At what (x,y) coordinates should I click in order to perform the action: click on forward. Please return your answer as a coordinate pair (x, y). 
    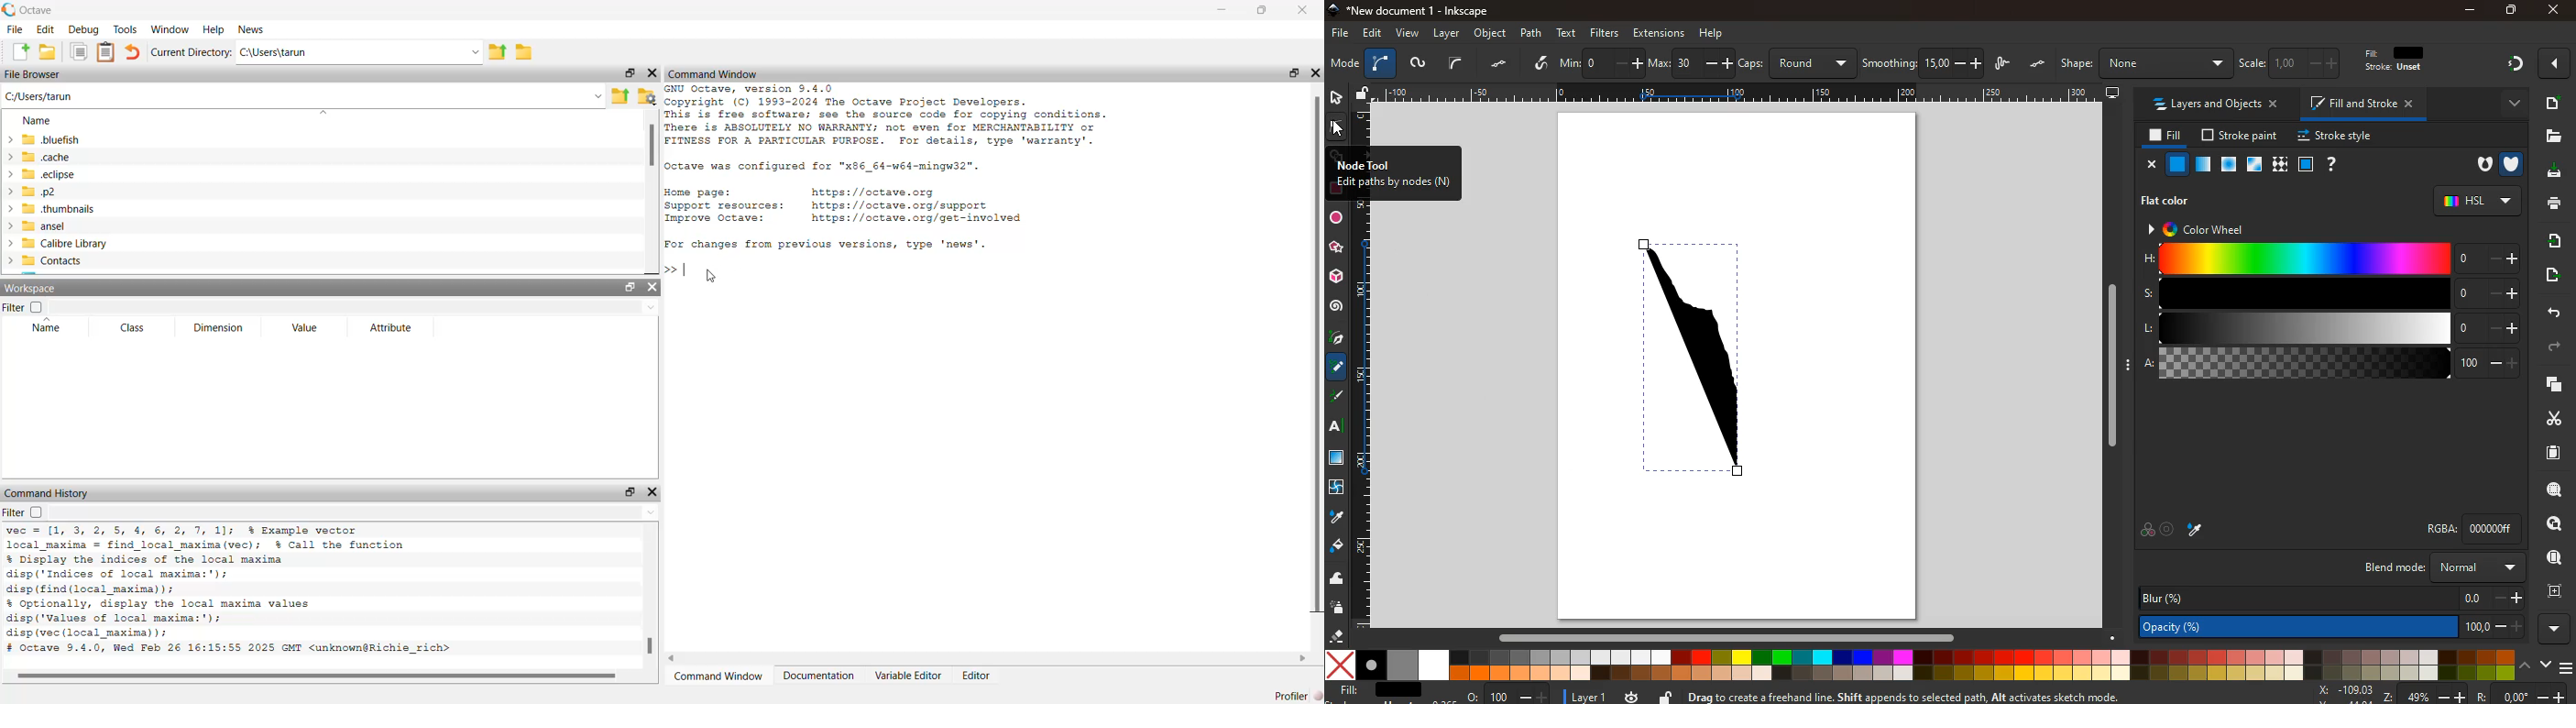
    Looking at the image, I should click on (2555, 349).